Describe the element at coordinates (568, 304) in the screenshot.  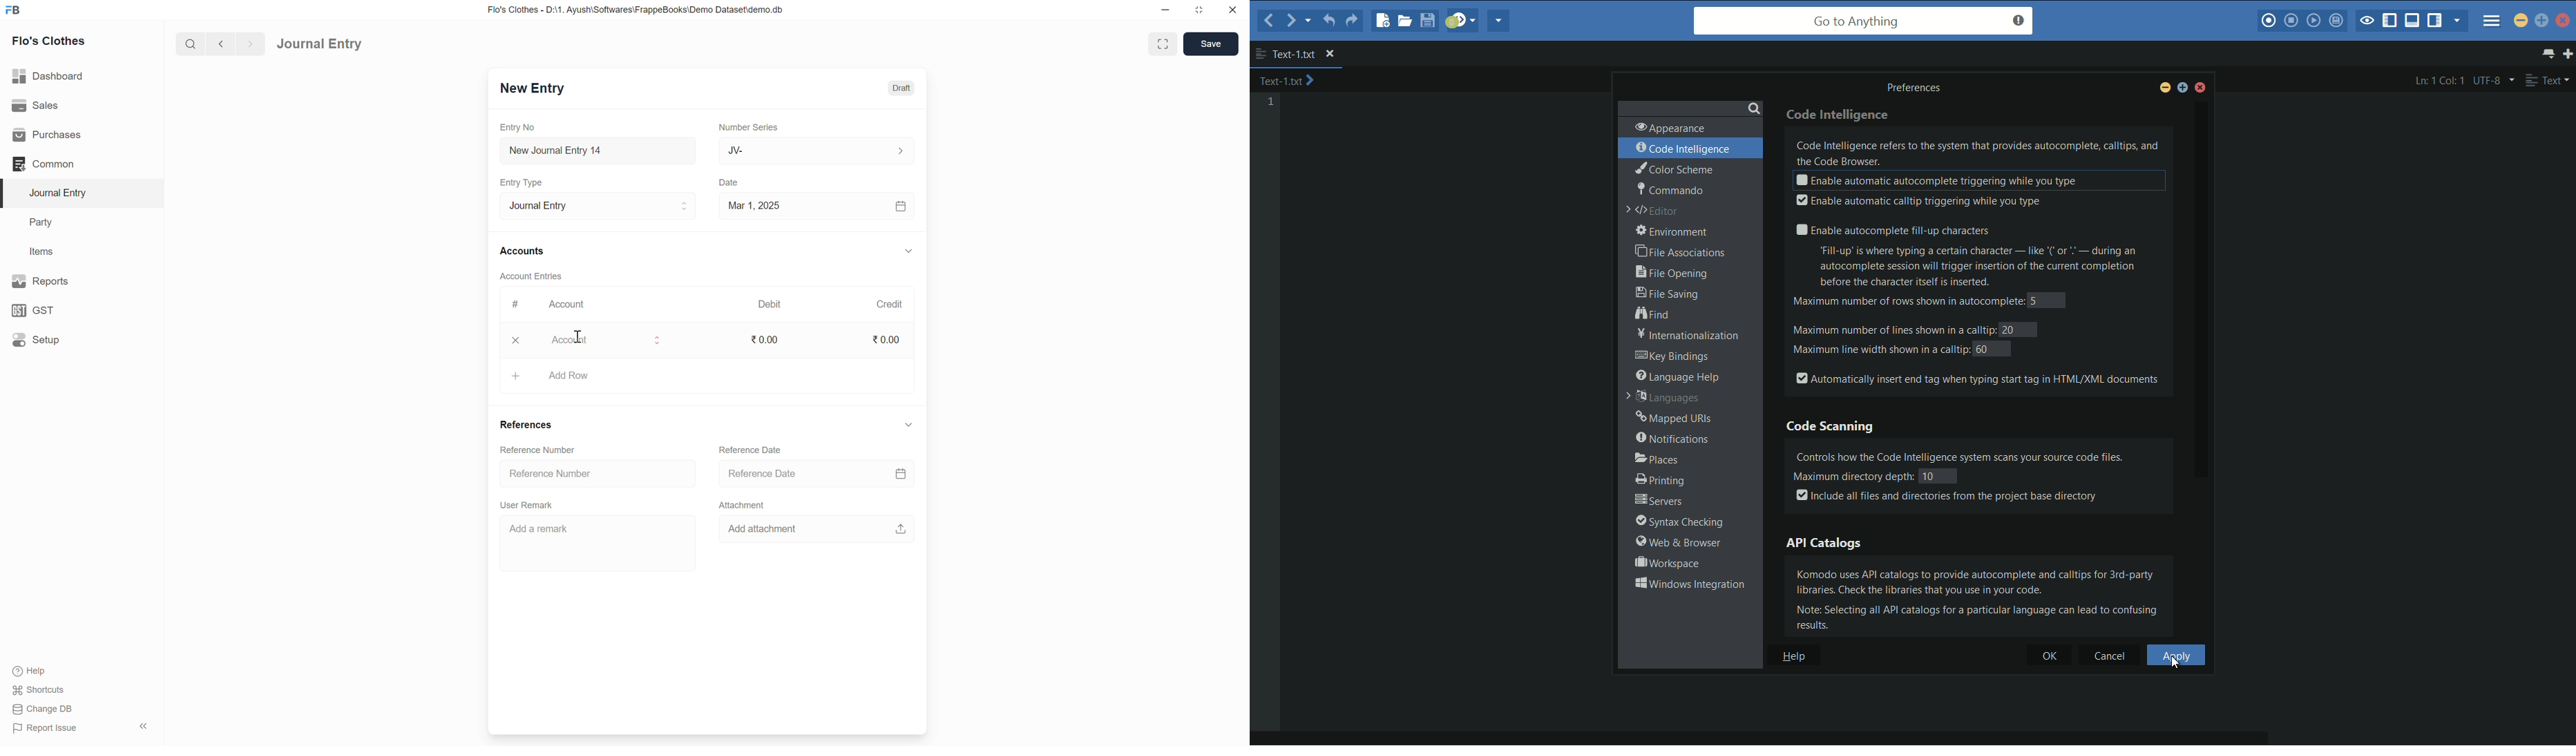
I see `Account` at that location.